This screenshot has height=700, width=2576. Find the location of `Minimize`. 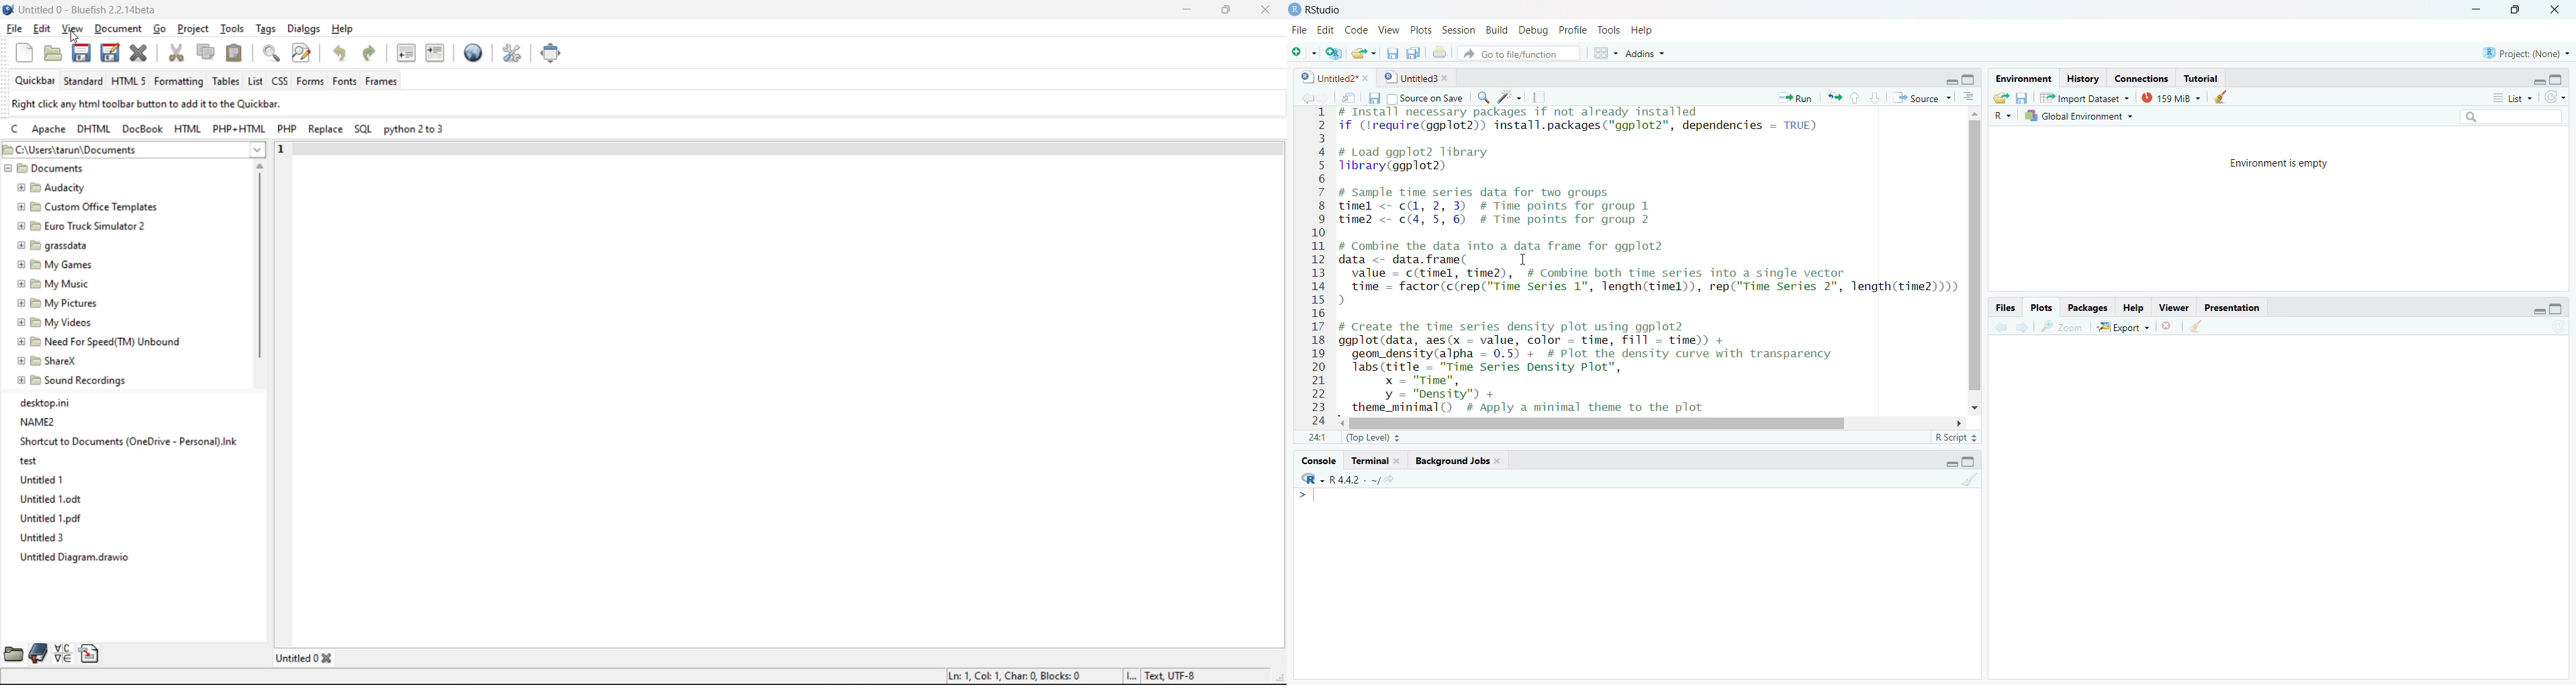

Minimize is located at coordinates (1949, 463).